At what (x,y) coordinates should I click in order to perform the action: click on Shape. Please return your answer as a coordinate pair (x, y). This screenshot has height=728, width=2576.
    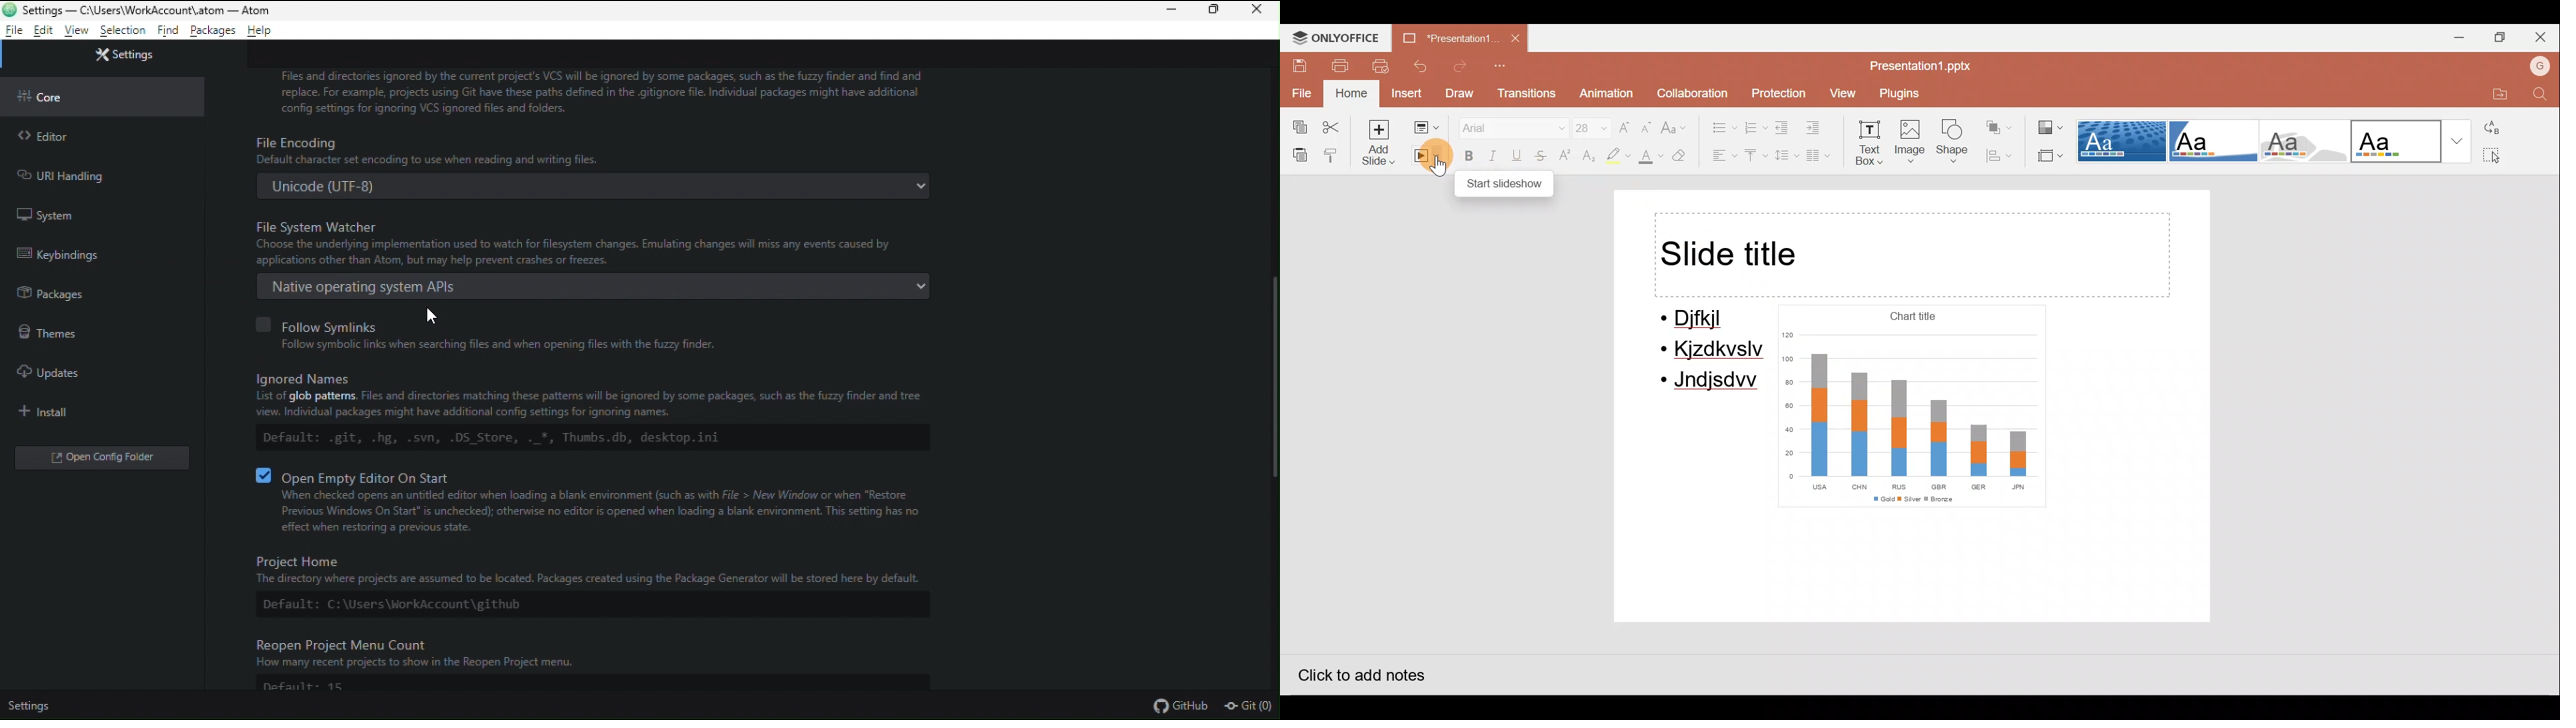
    Looking at the image, I should click on (1953, 143).